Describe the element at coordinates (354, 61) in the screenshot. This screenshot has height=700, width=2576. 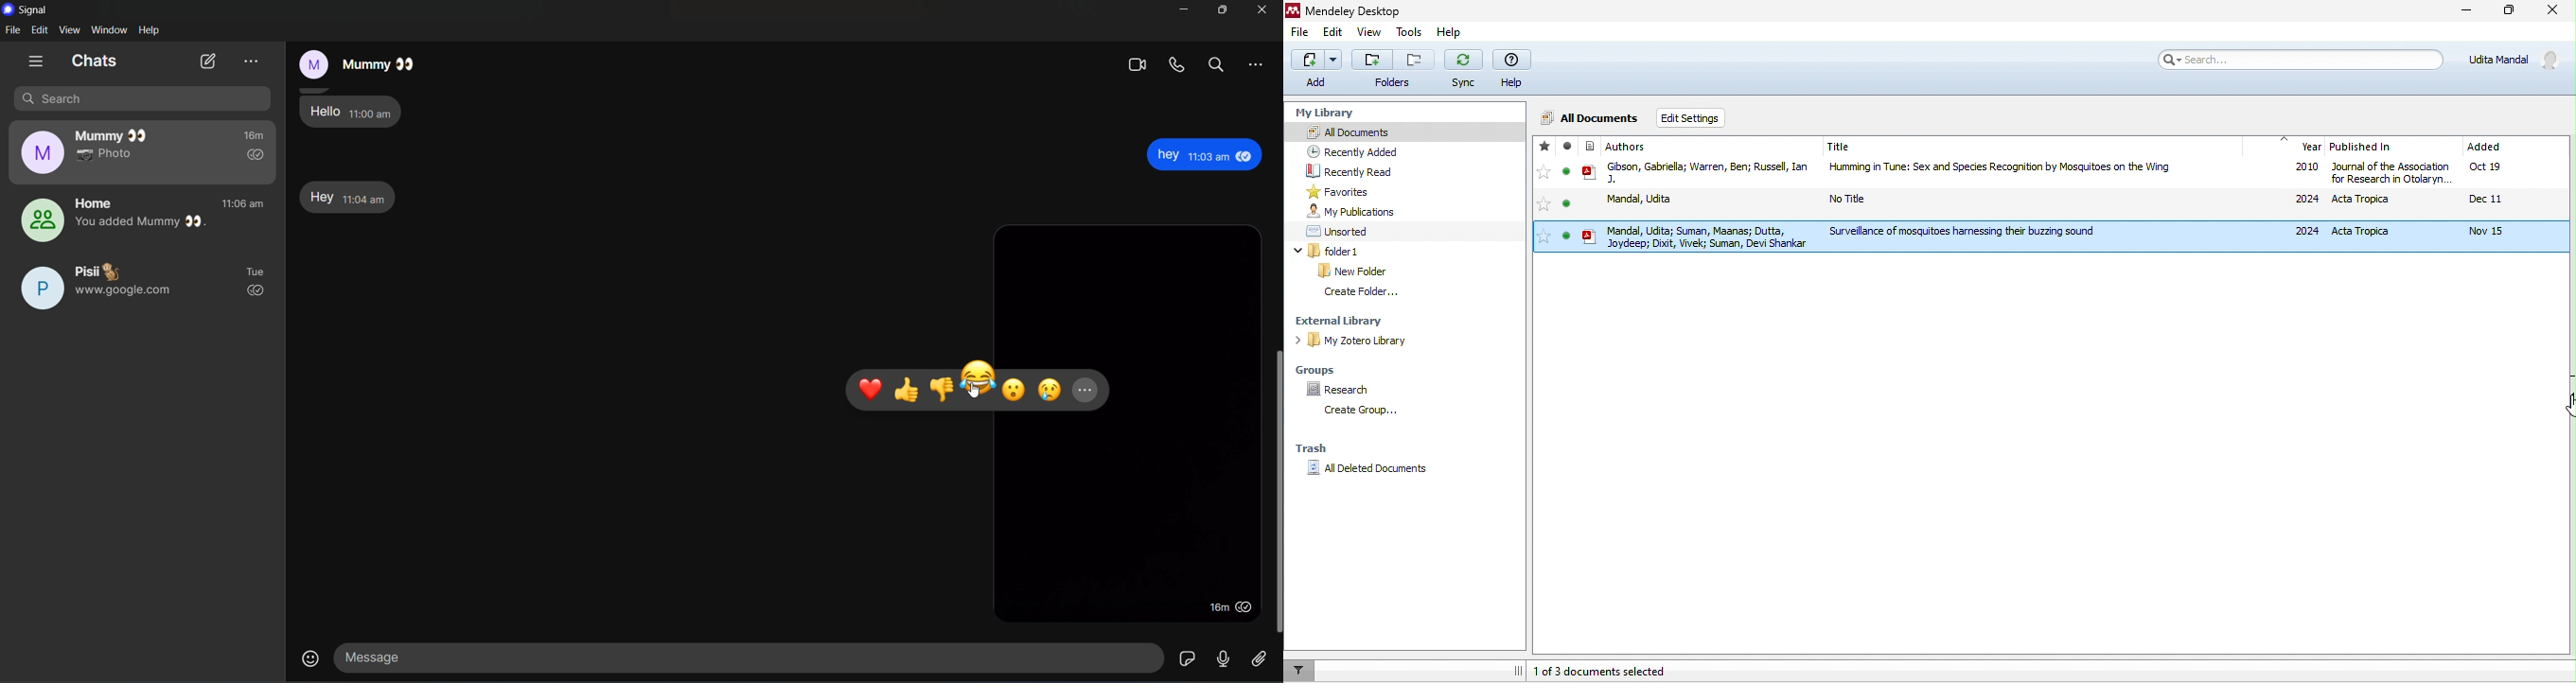
I see `mummy chat ` at that location.